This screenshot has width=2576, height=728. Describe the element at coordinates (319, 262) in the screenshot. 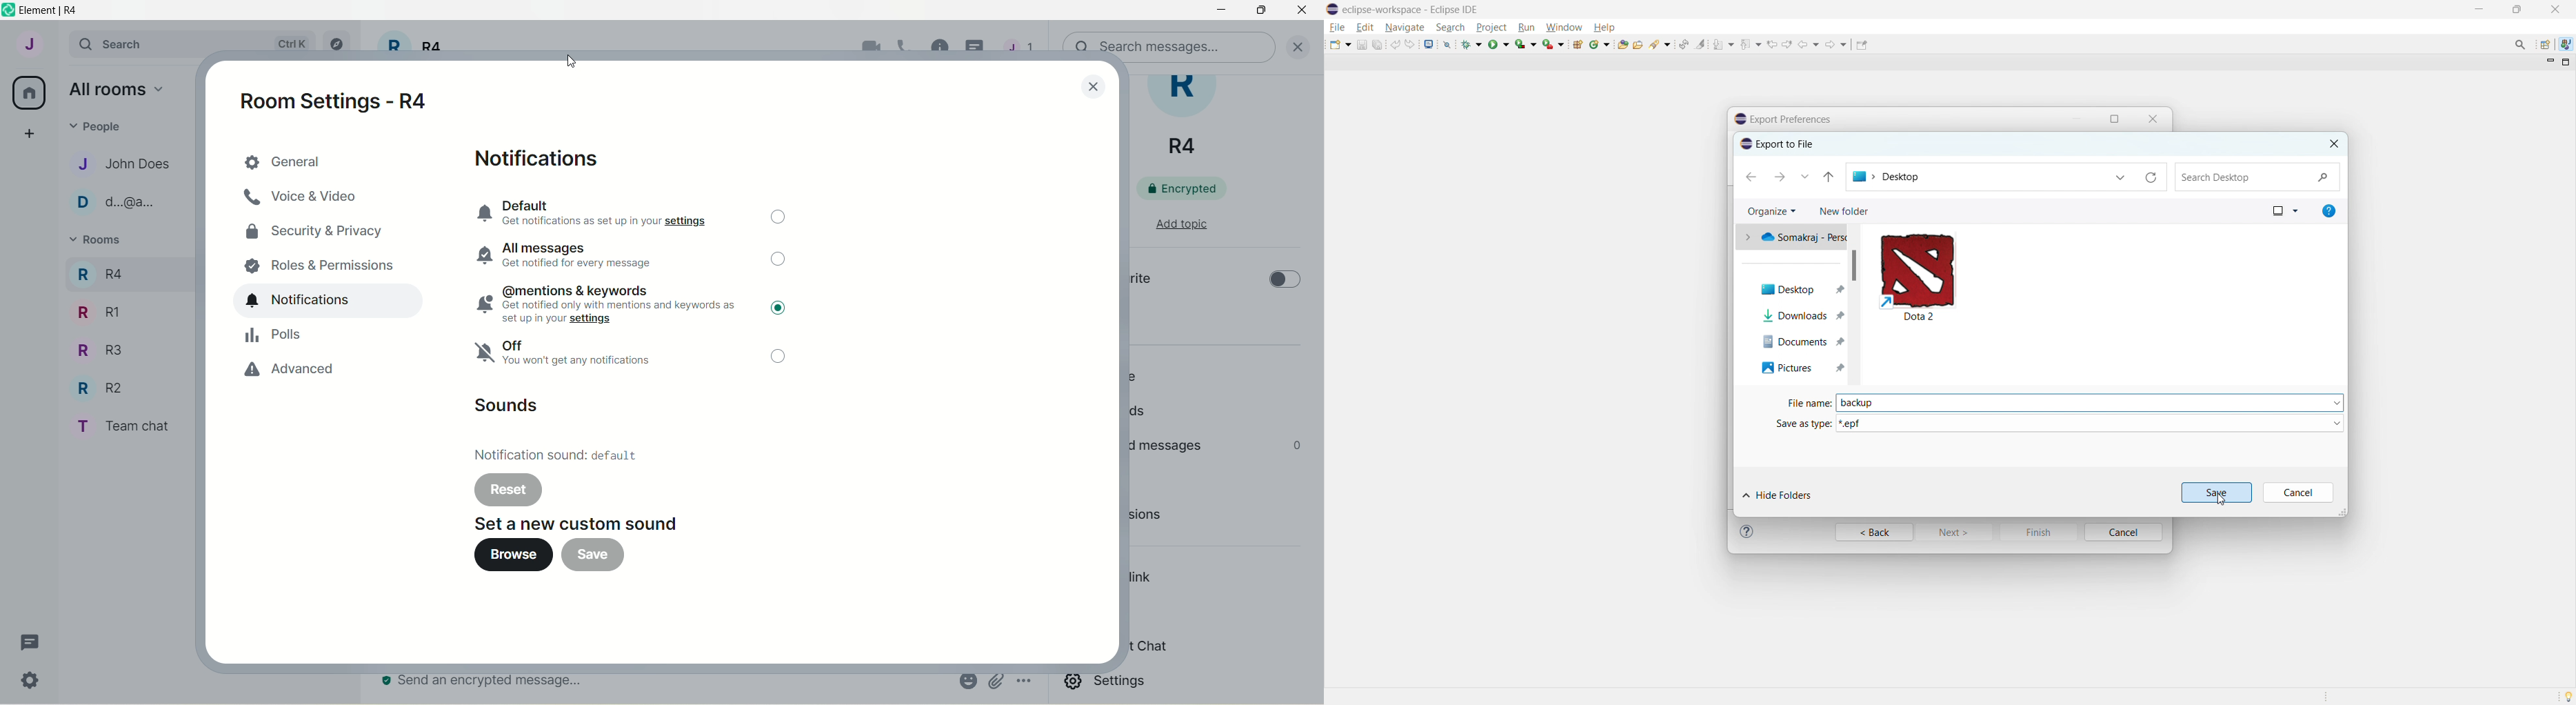

I see `Roles & Permissions` at that location.